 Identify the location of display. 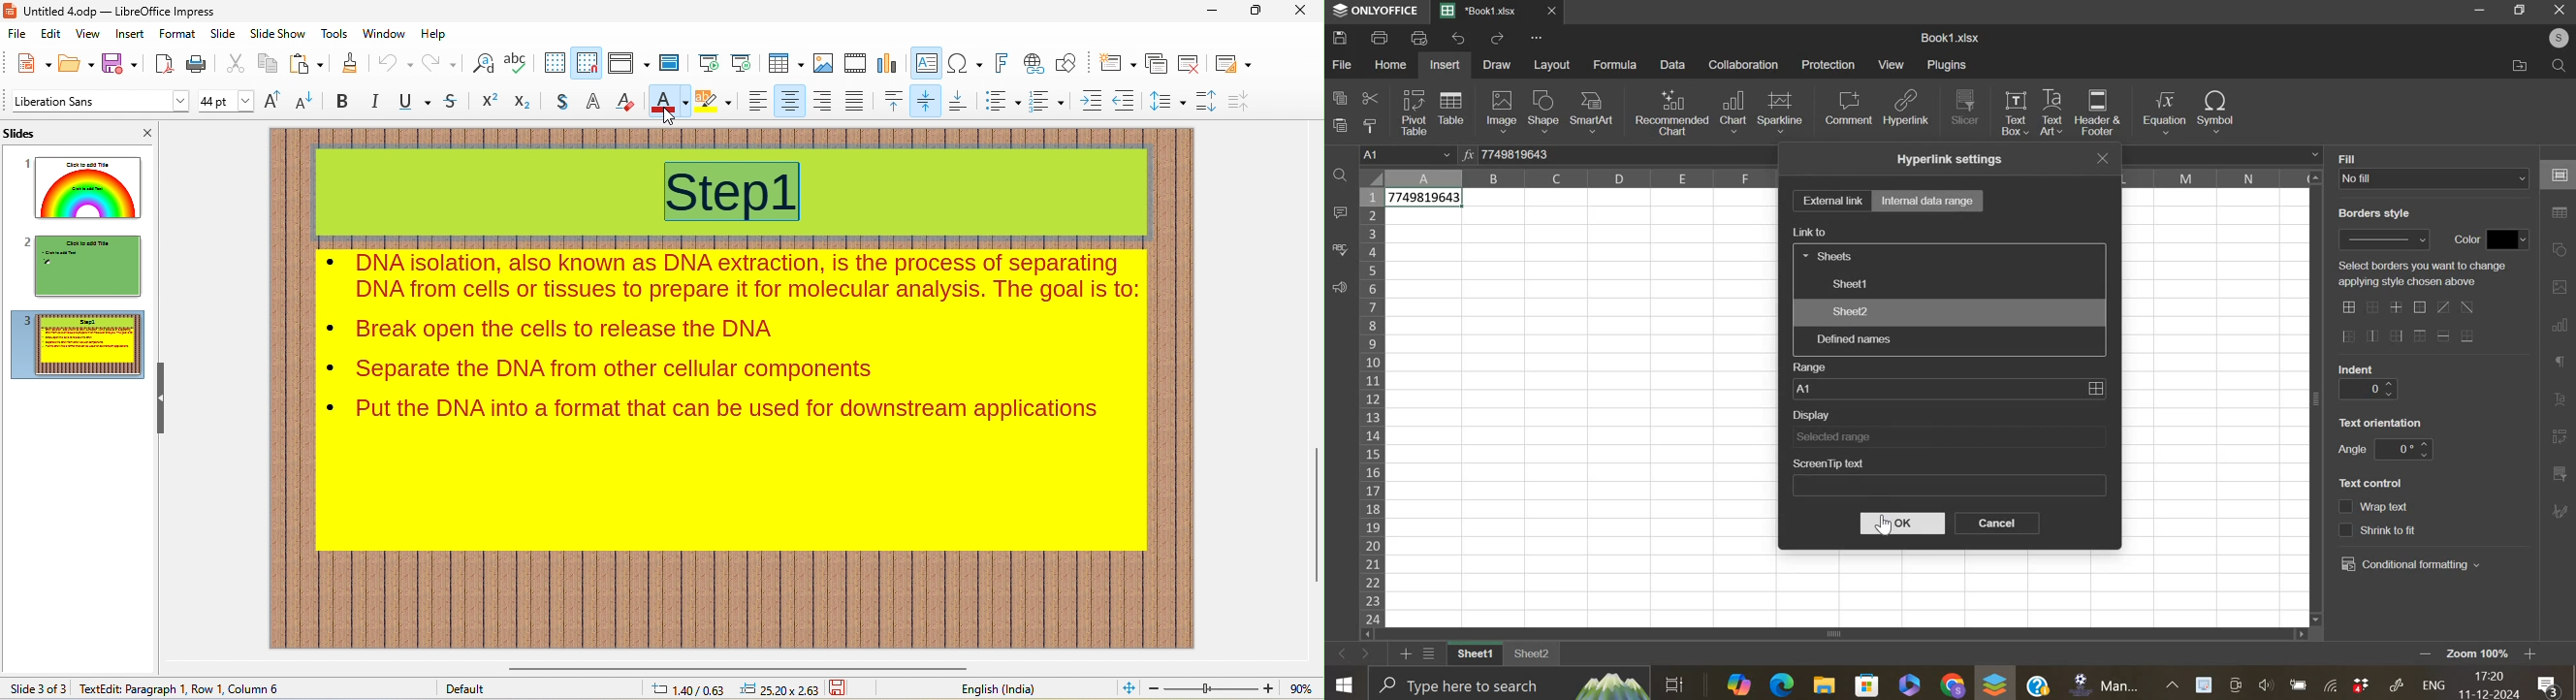
(1814, 416).